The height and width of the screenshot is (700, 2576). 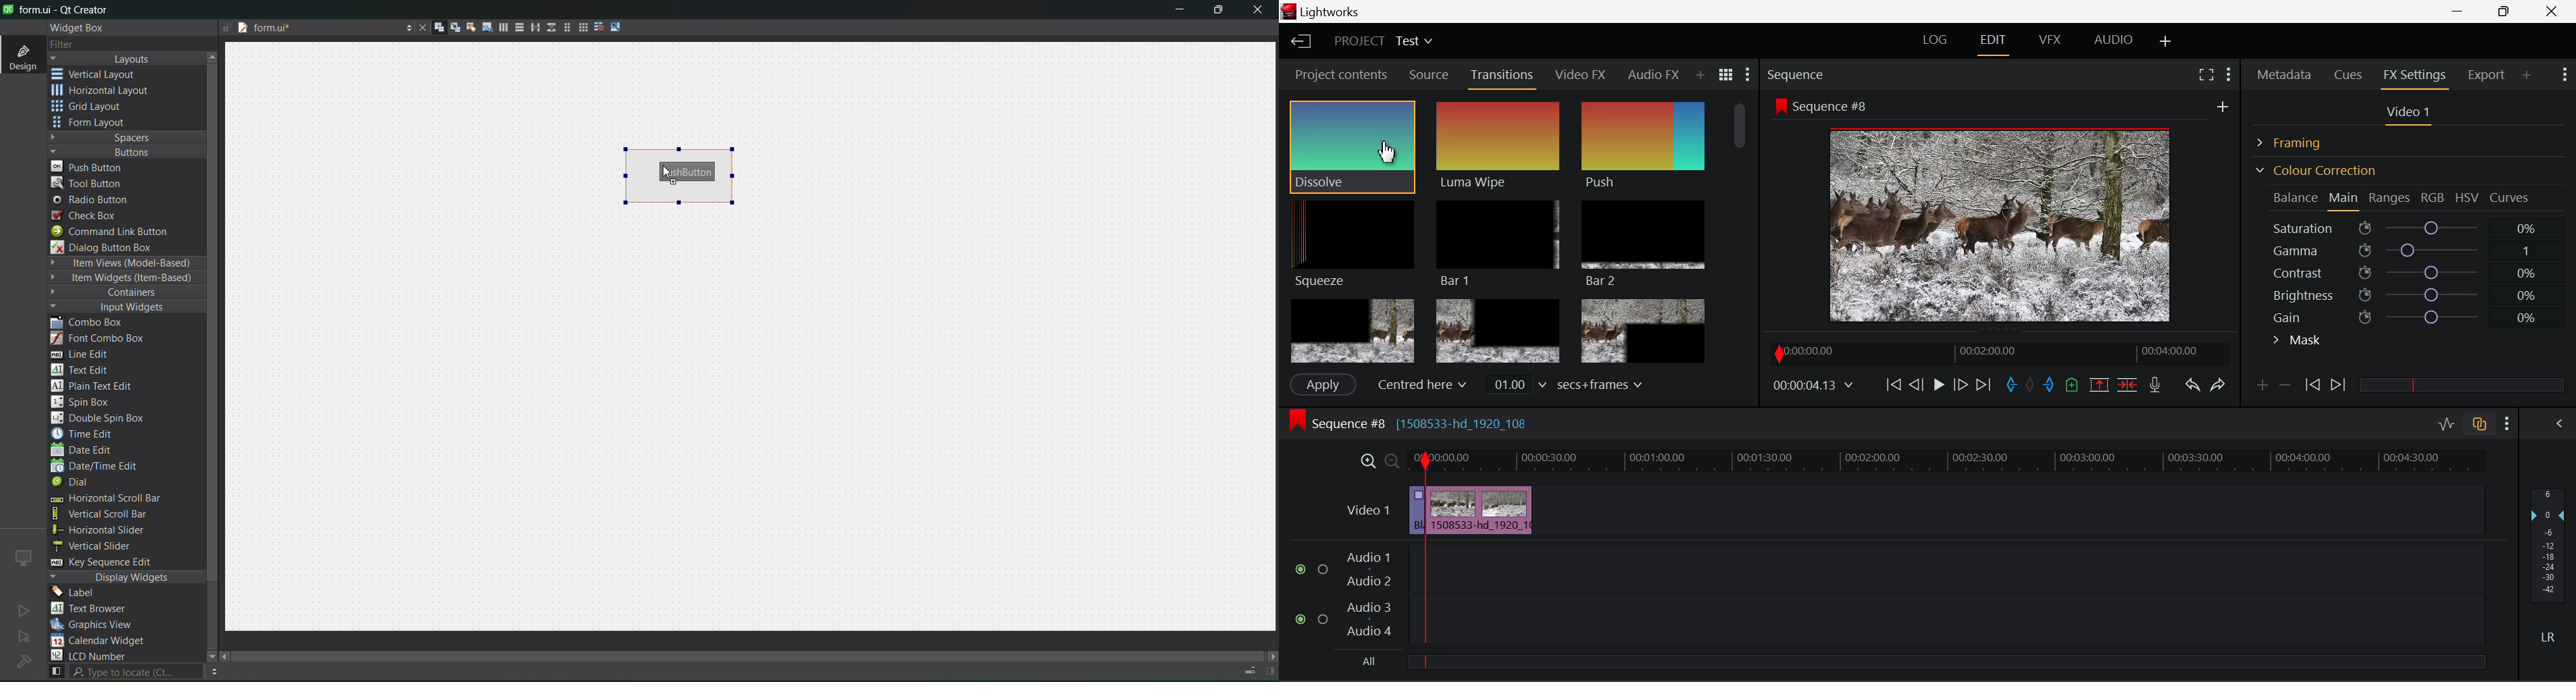 What do you see at coordinates (2508, 423) in the screenshot?
I see `Show Settings` at bounding box center [2508, 423].